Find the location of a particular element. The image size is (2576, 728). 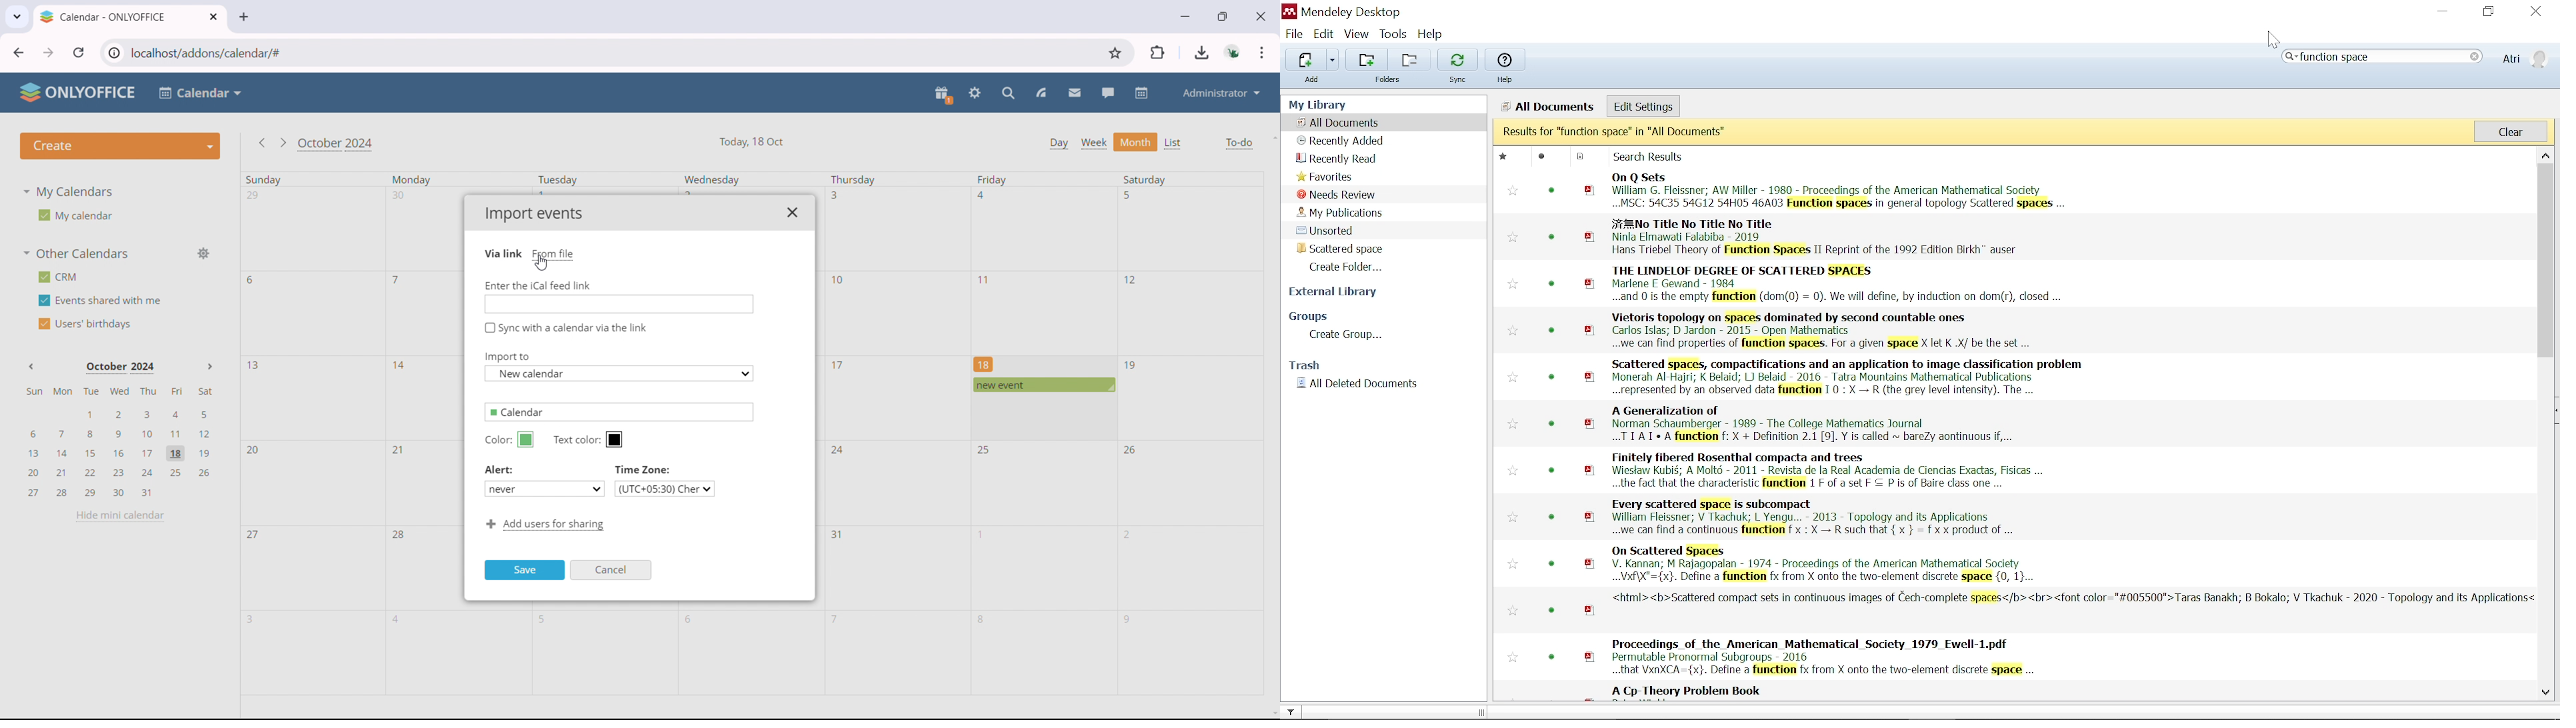

11 is located at coordinates (986, 280).